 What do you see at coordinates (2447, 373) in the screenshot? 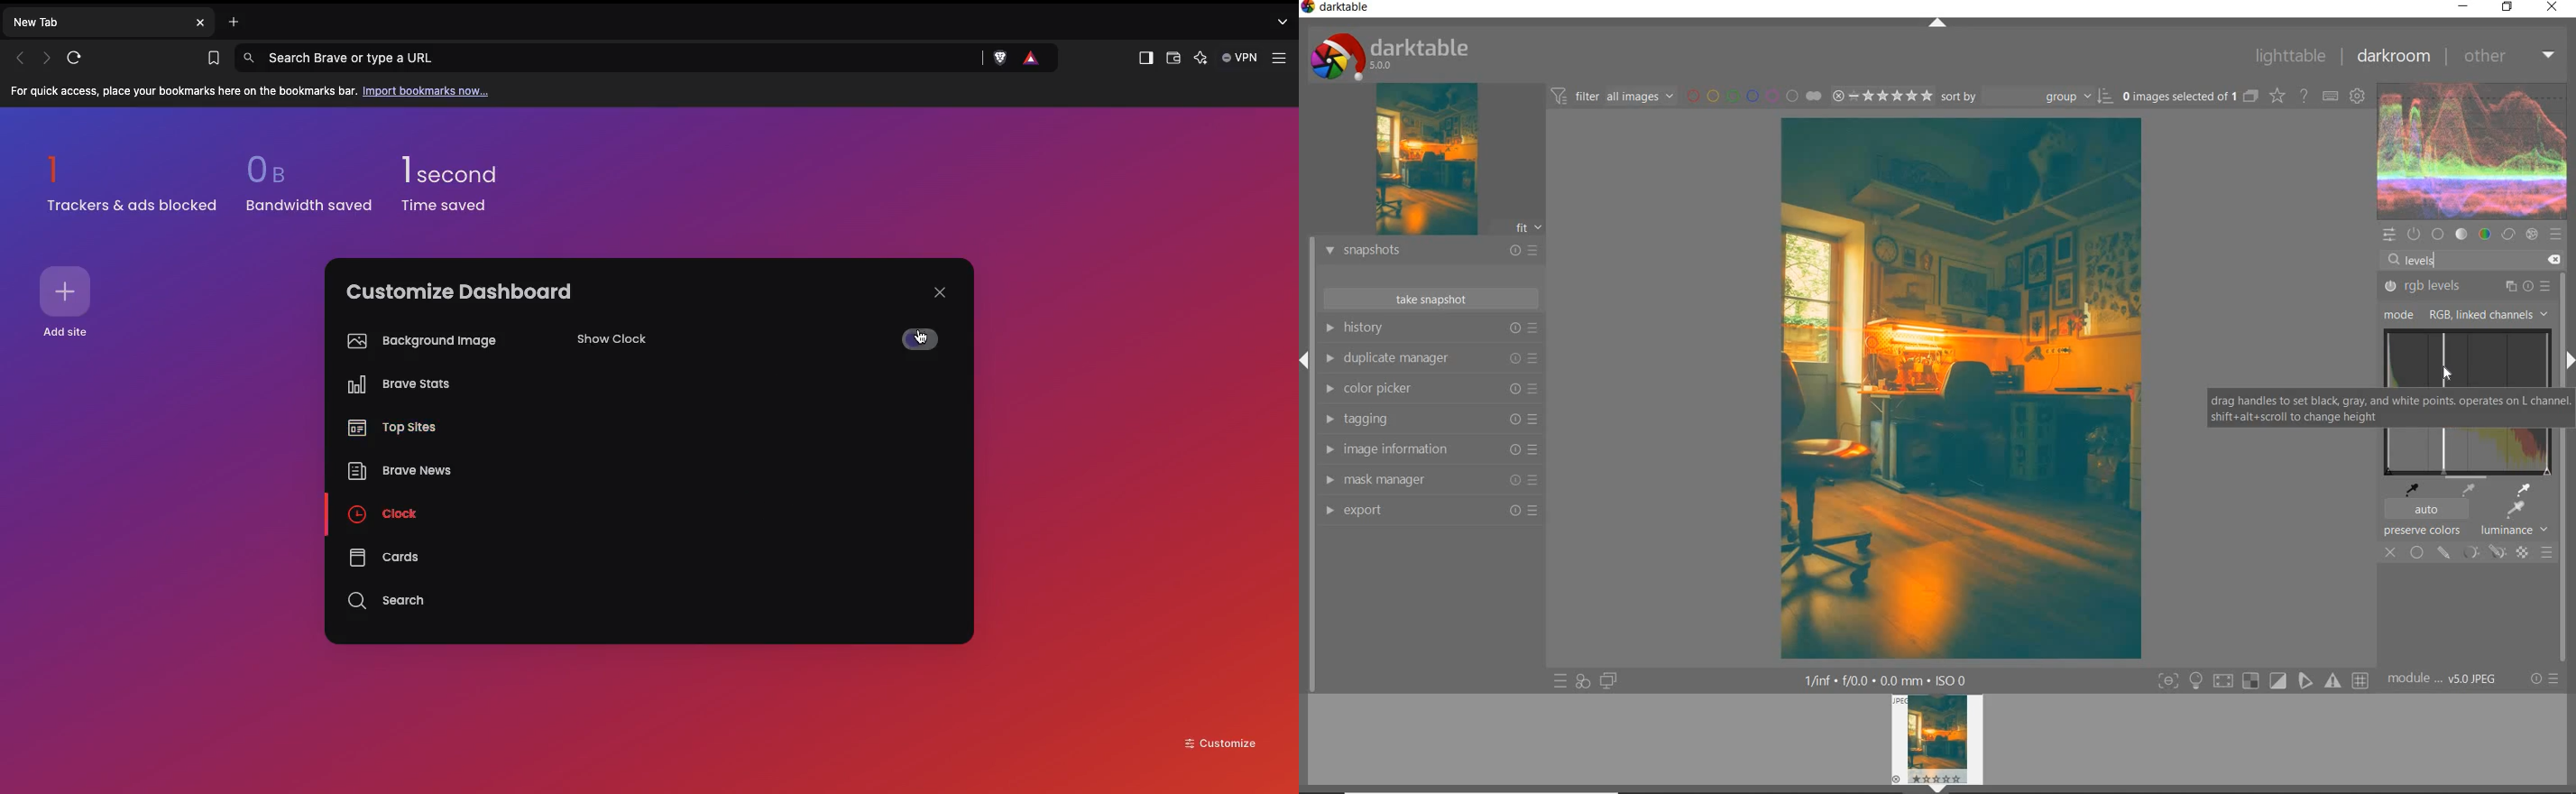
I see `cursor position` at bounding box center [2447, 373].